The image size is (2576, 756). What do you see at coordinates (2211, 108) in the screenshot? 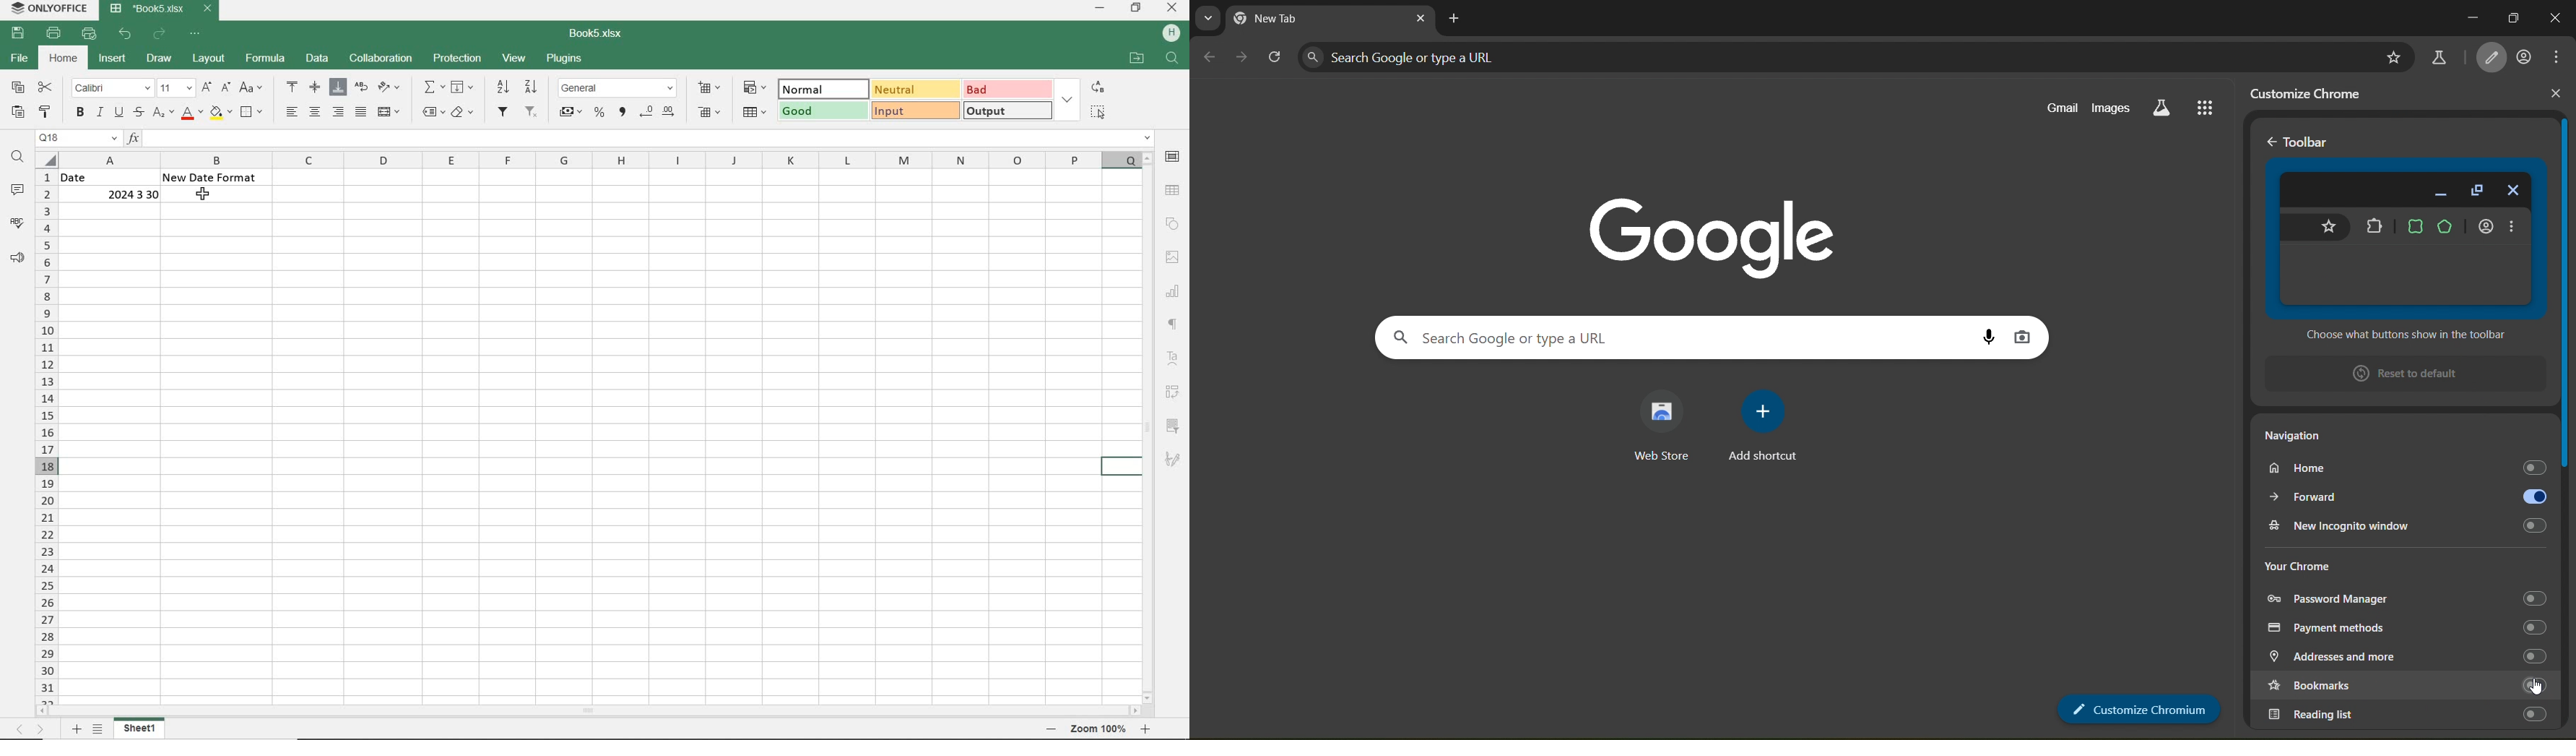
I see `google apps` at bounding box center [2211, 108].